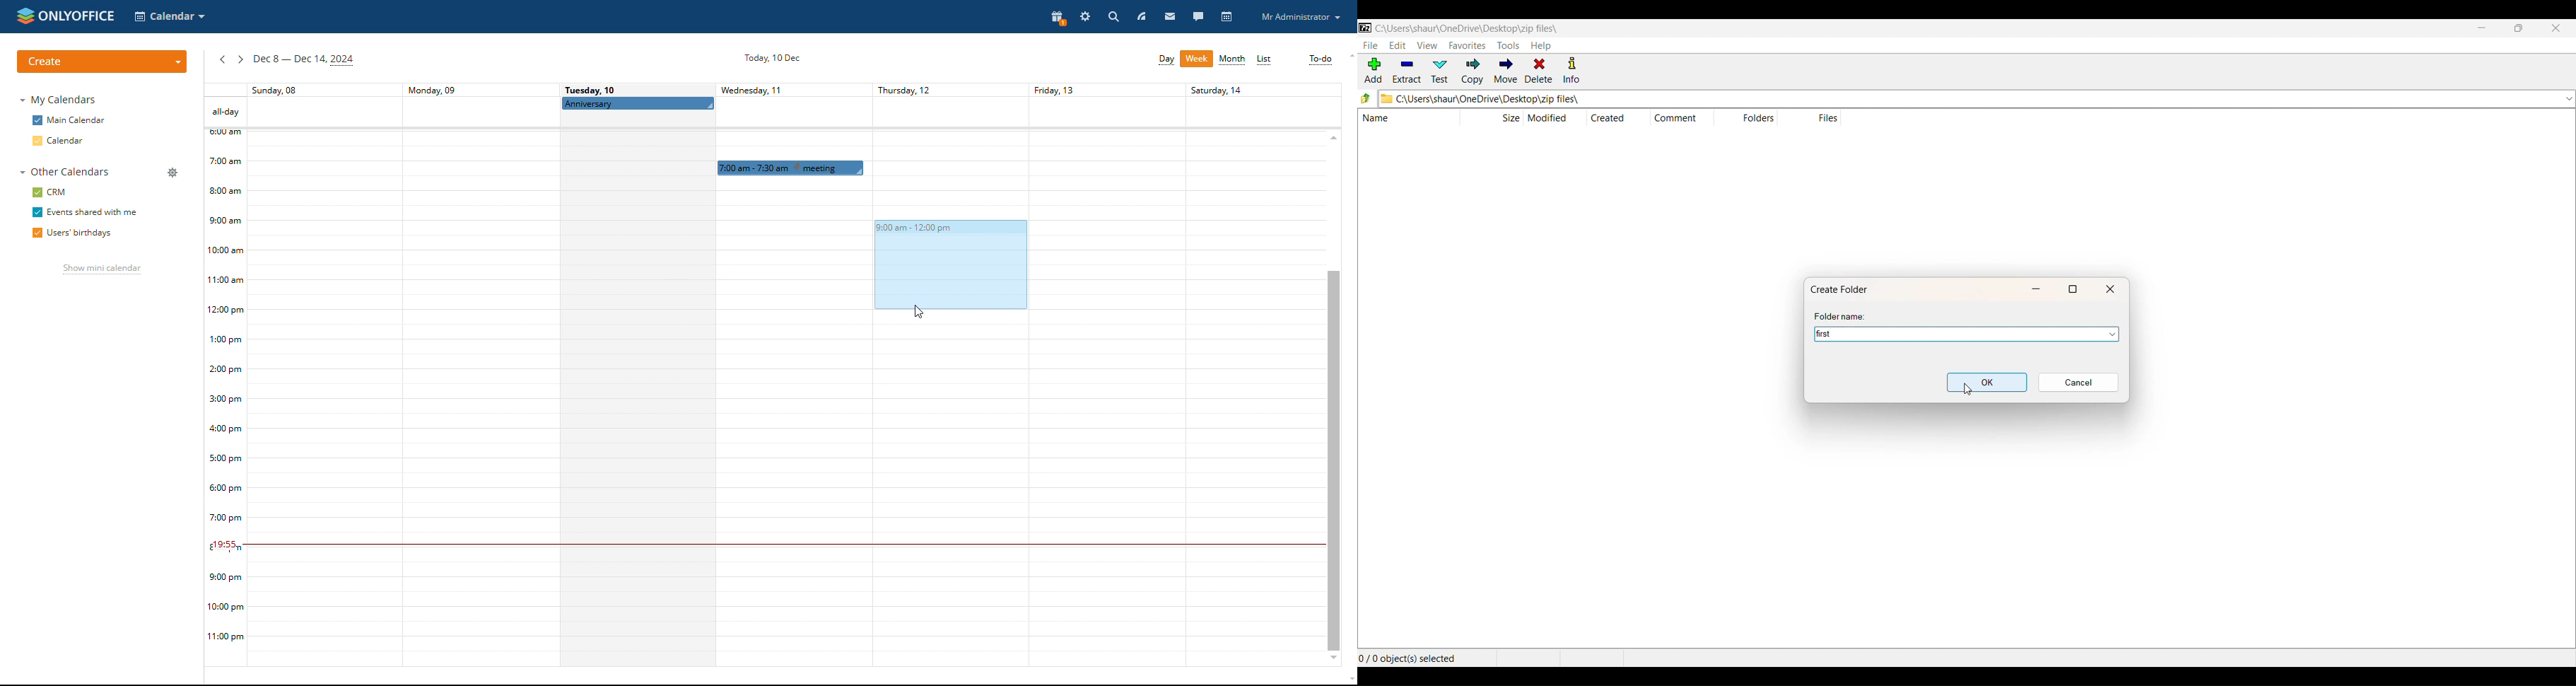  Describe the element at coordinates (479, 374) in the screenshot. I see `monday` at that location.